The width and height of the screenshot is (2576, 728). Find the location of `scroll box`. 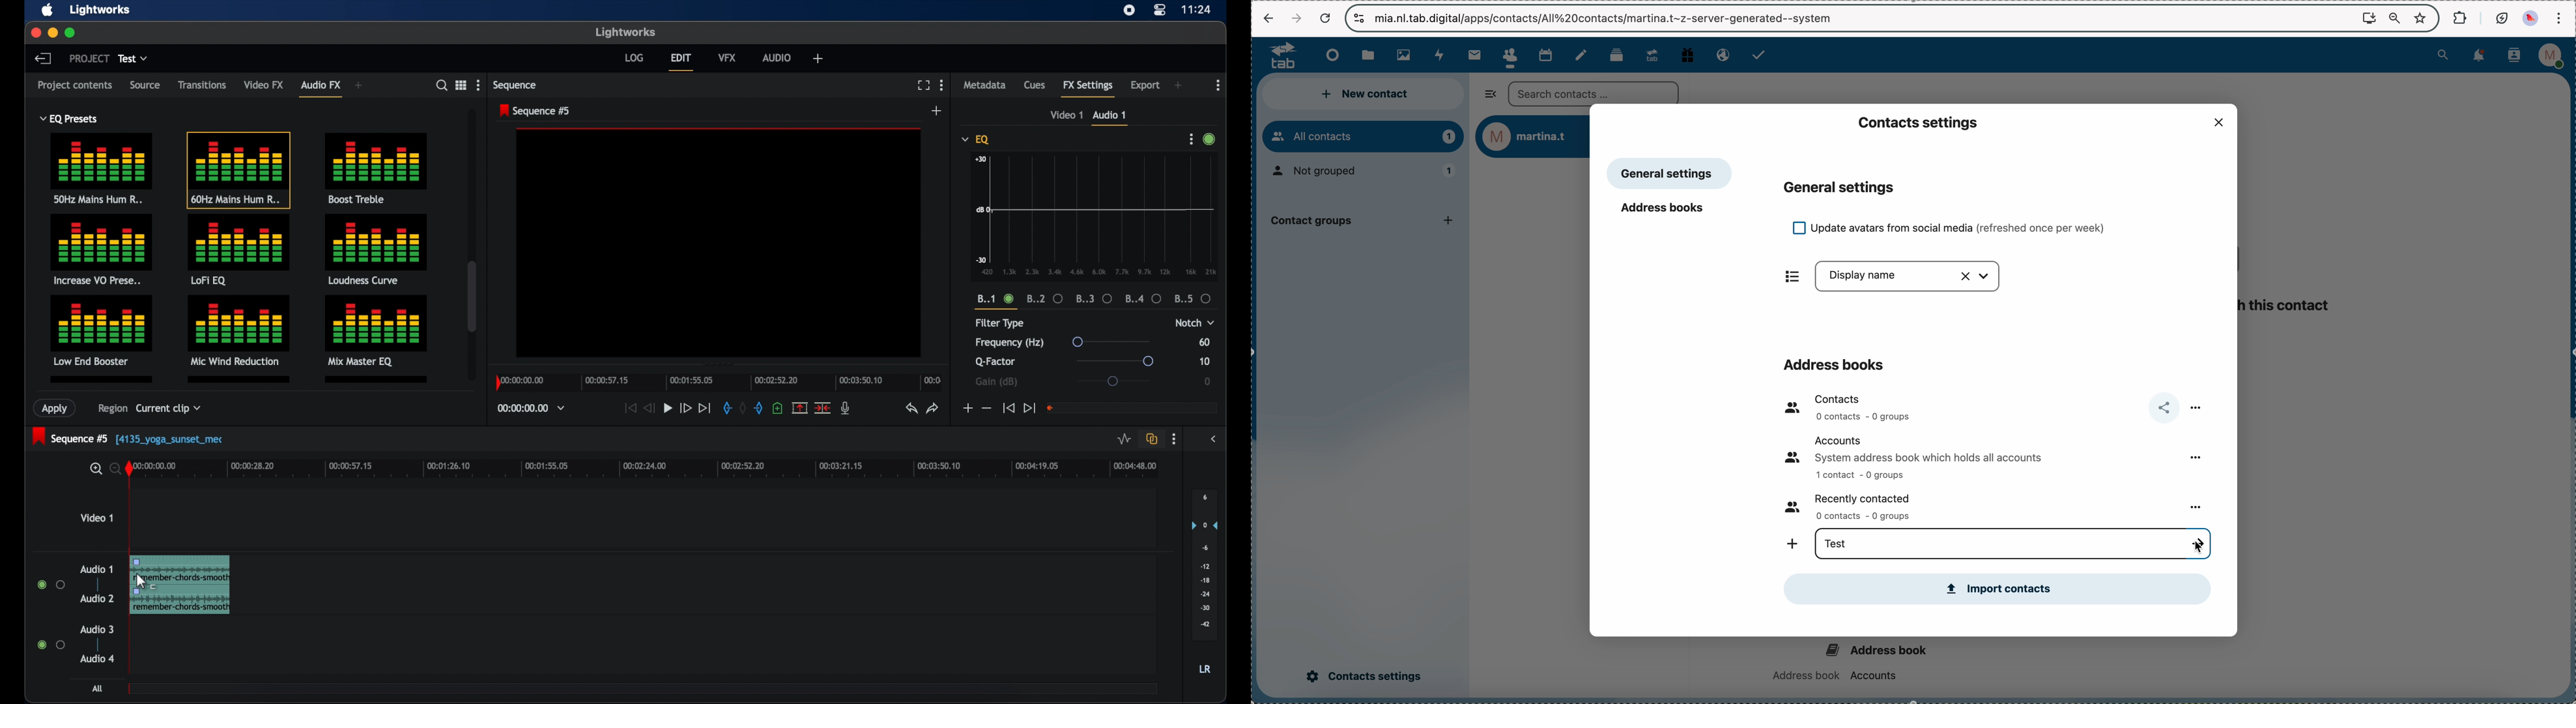

scroll box is located at coordinates (472, 304).